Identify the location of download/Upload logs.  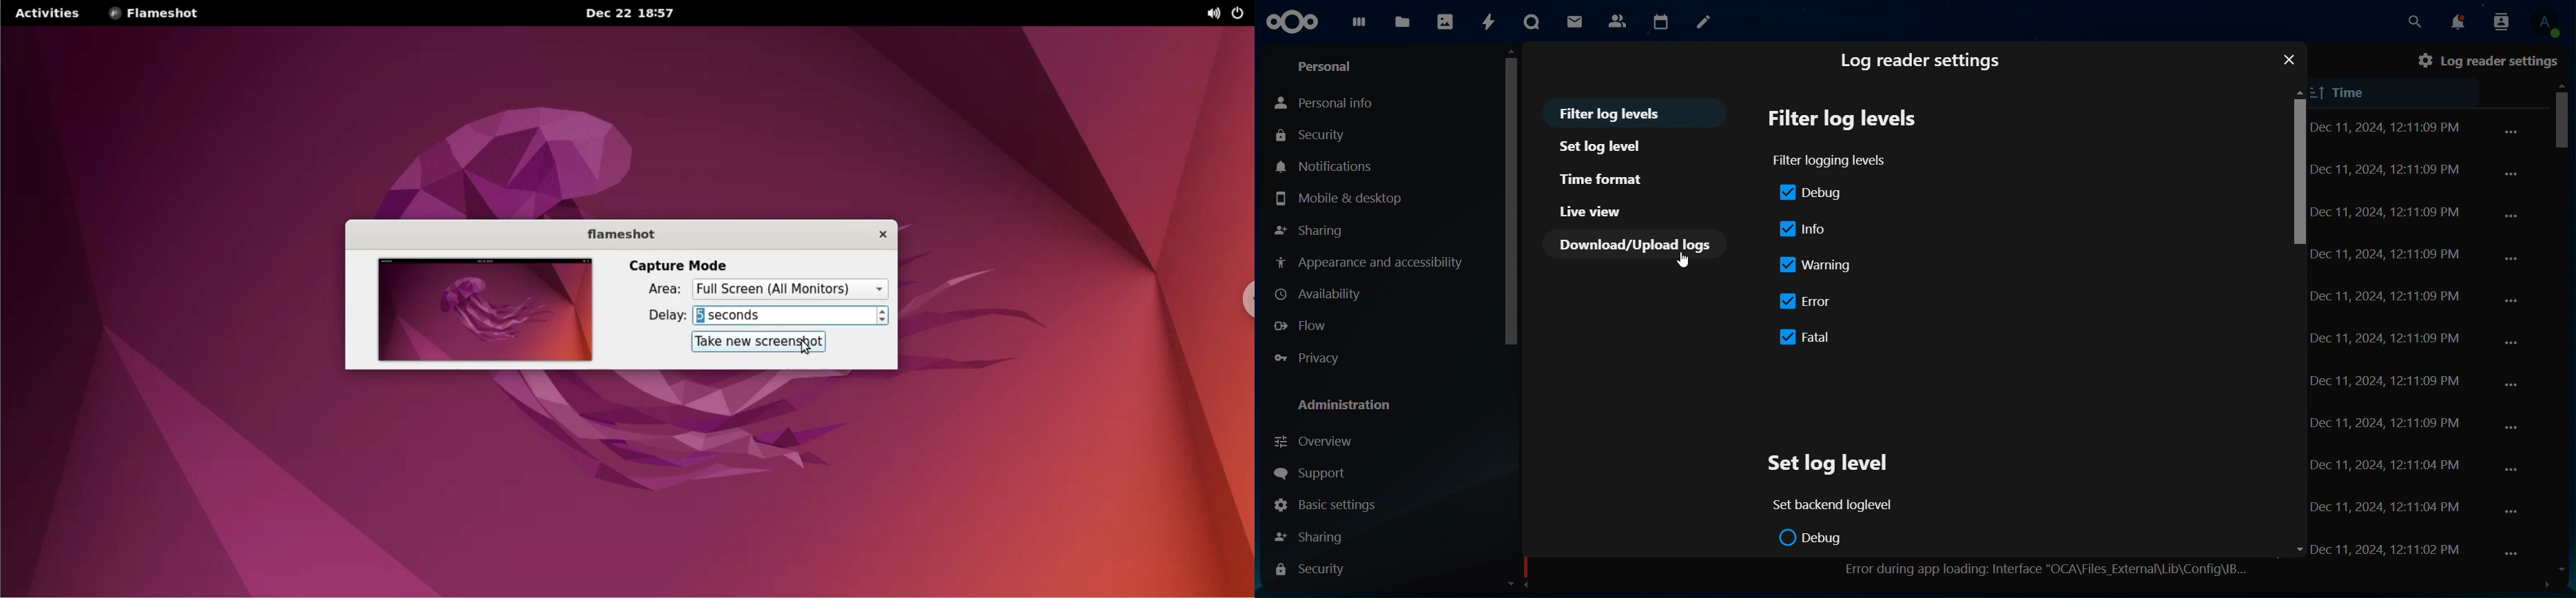
(1637, 245).